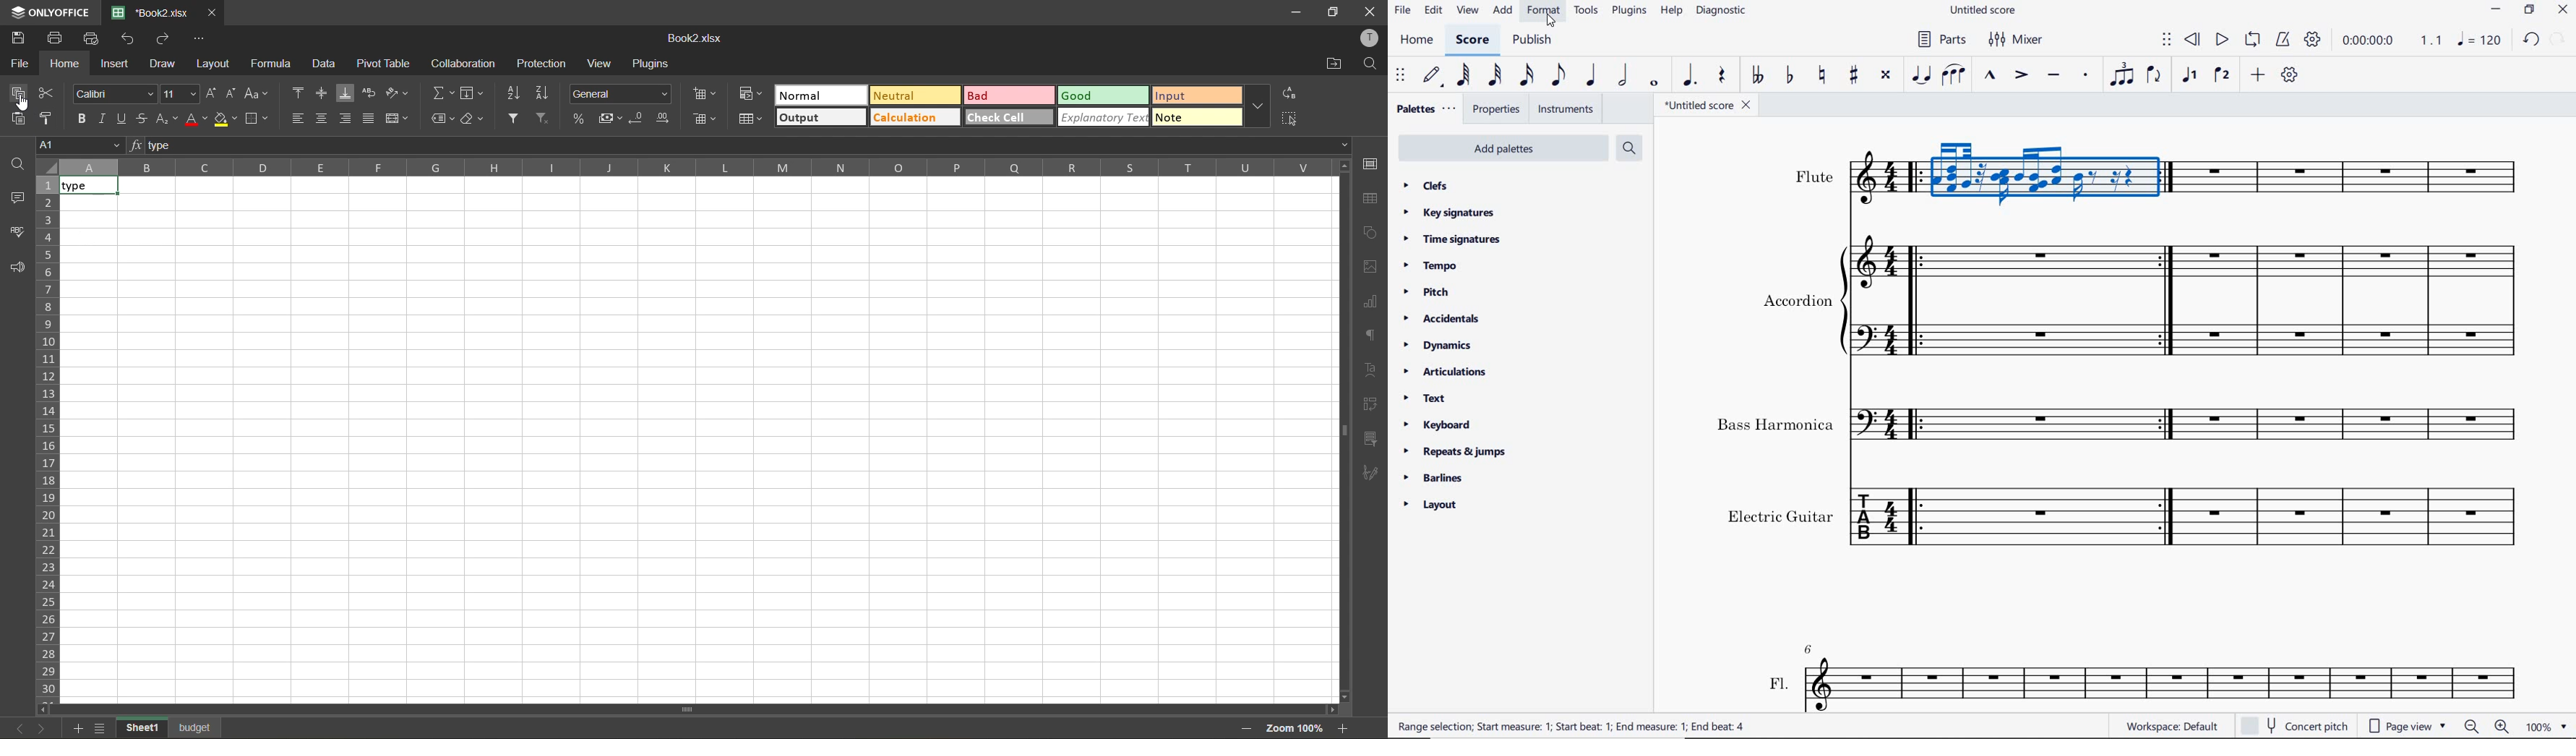 The width and height of the screenshot is (2576, 756). Describe the element at coordinates (1471, 41) in the screenshot. I see `score` at that location.